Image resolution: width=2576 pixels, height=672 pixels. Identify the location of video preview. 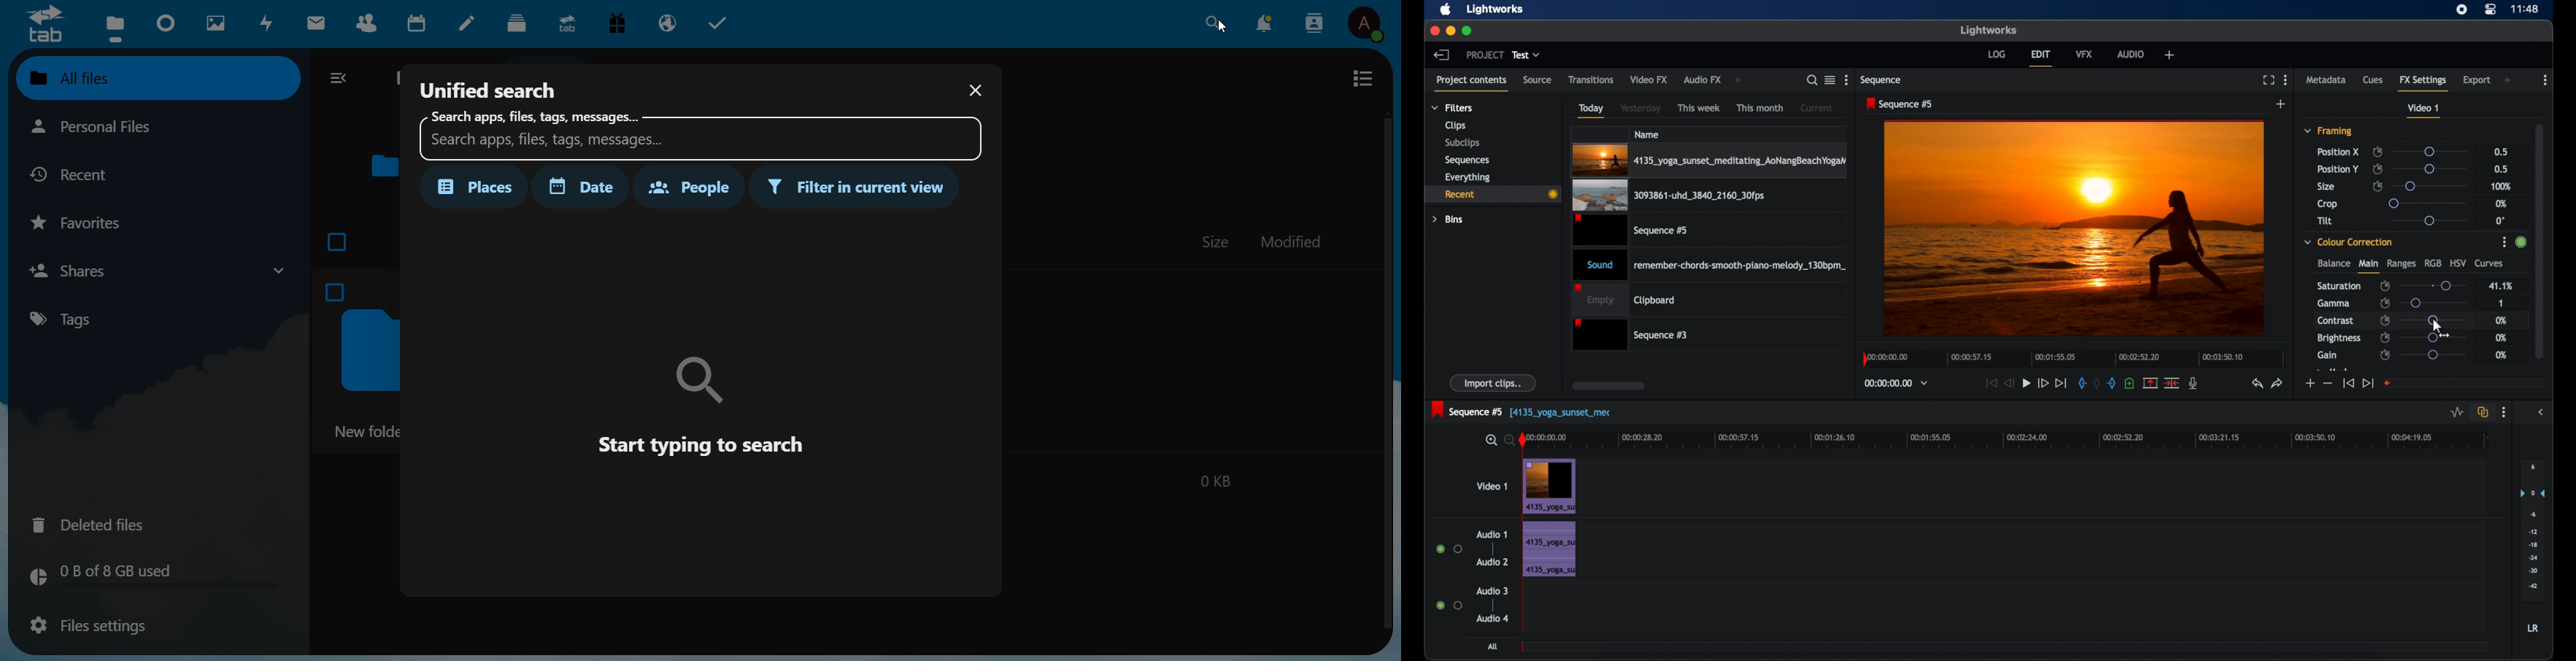
(2076, 229).